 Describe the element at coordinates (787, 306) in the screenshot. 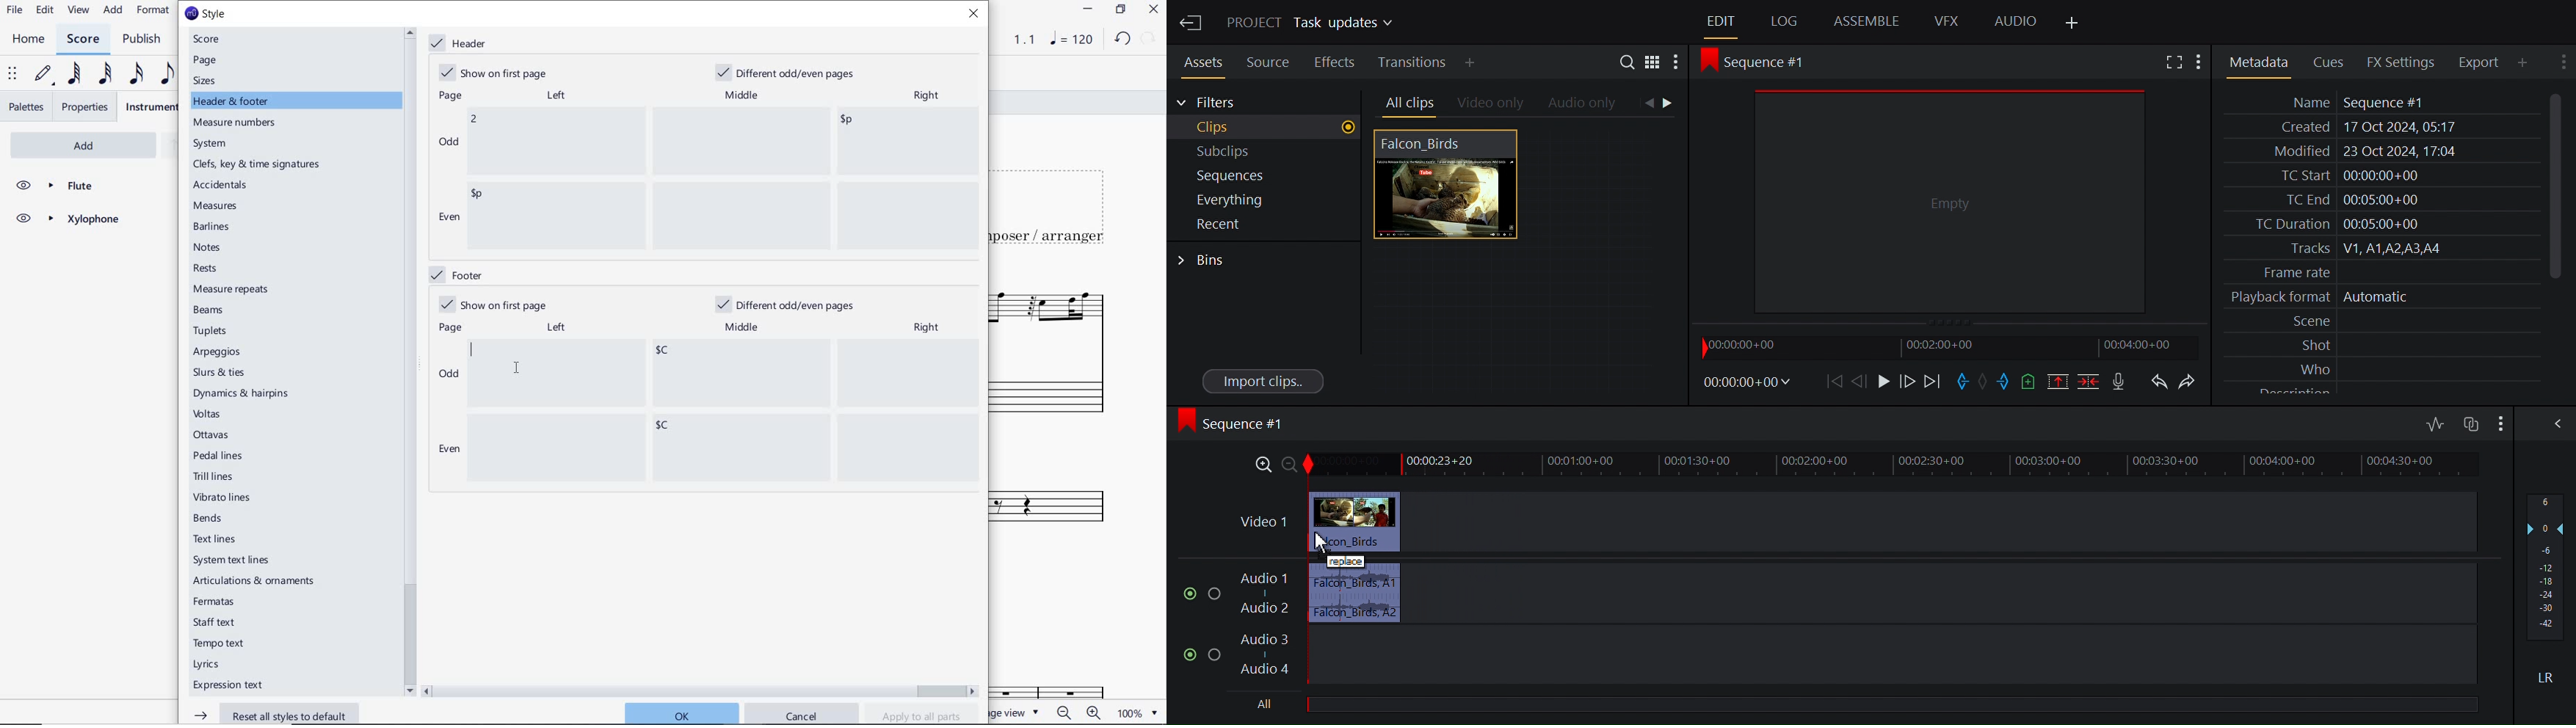

I see `different odd/even` at that location.